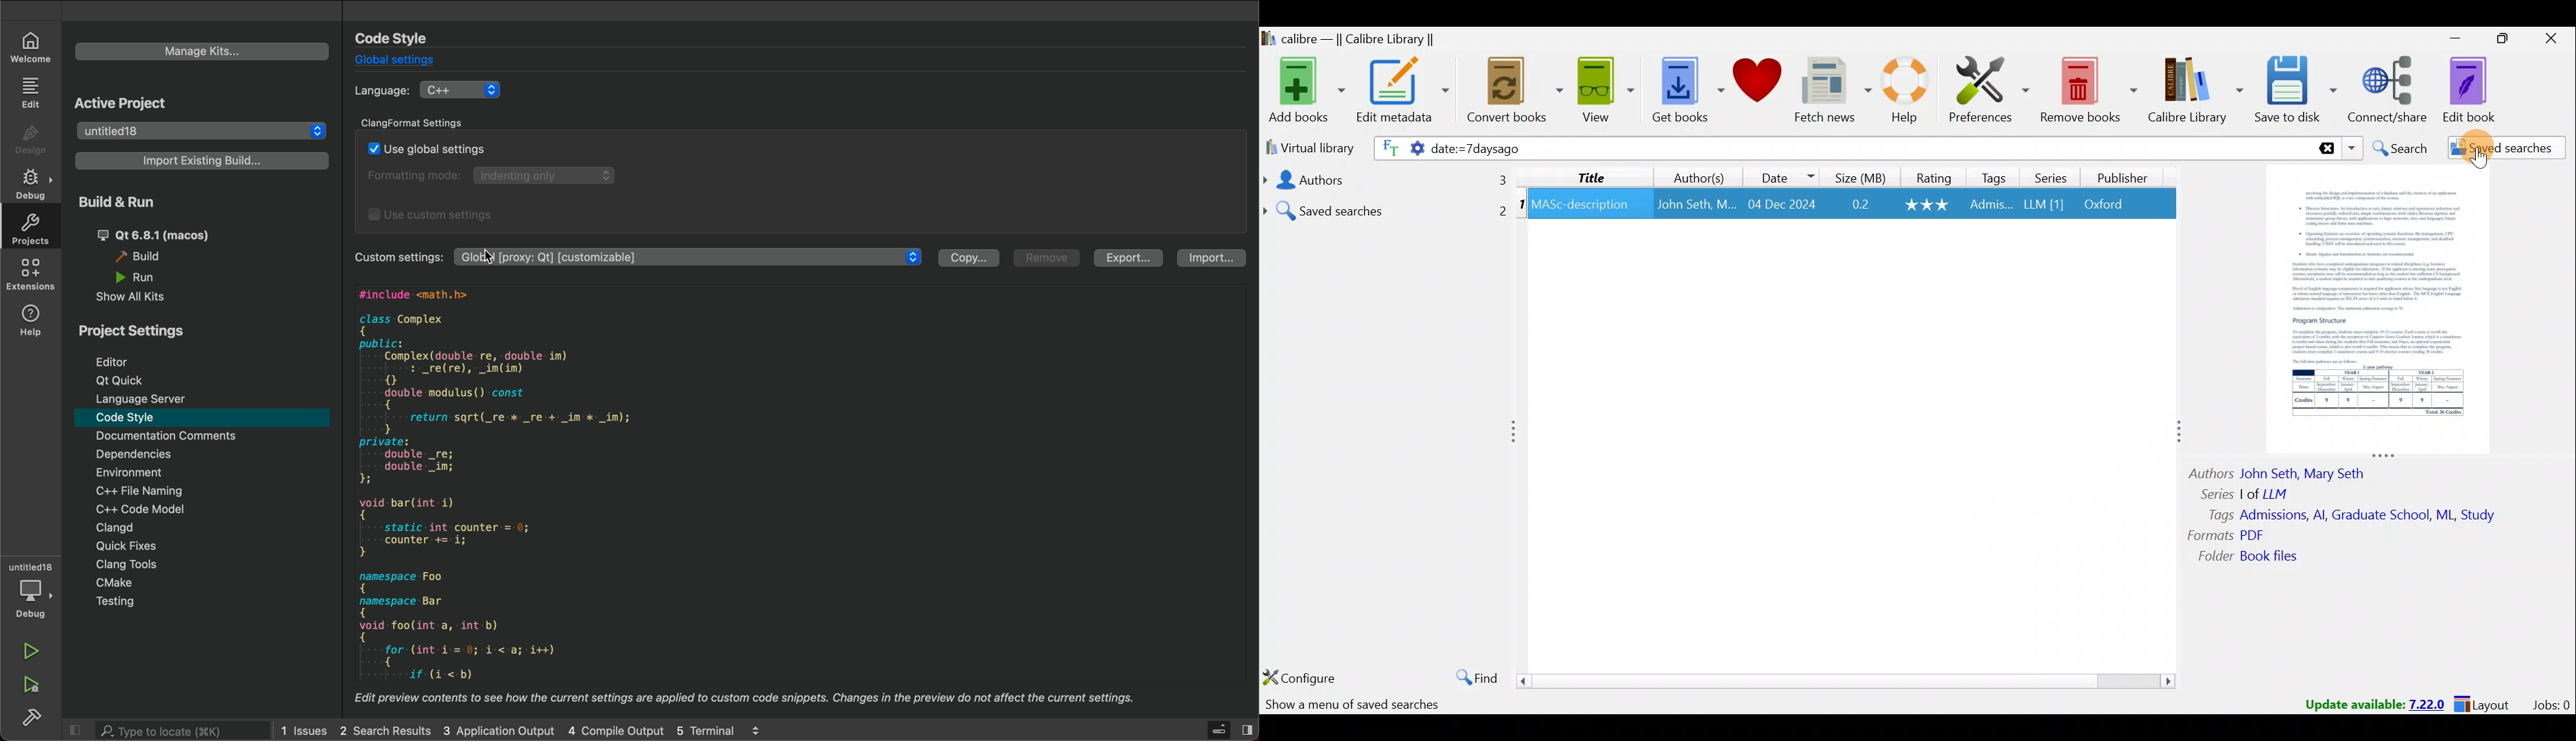  What do you see at coordinates (2391, 91) in the screenshot?
I see `Connect/share` at bounding box center [2391, 91].